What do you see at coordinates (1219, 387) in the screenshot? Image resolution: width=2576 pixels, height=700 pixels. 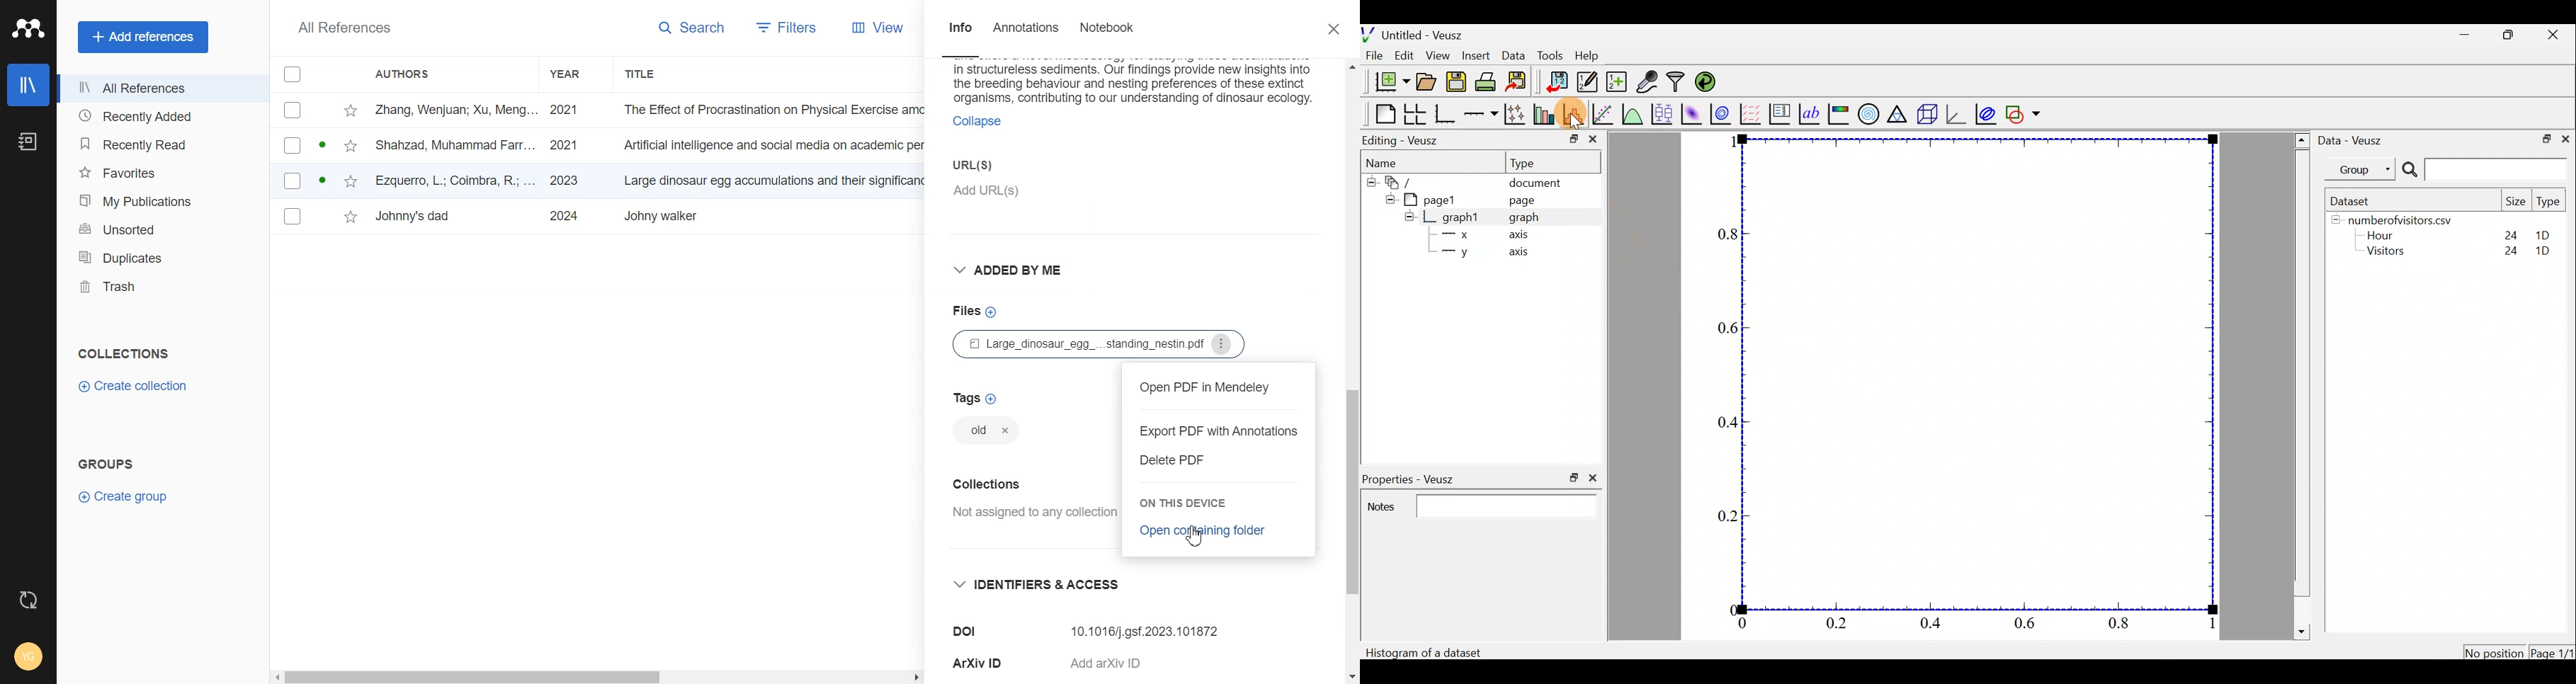 I see `Open PDF in Mendeley` at bounding box center [1219, 387].